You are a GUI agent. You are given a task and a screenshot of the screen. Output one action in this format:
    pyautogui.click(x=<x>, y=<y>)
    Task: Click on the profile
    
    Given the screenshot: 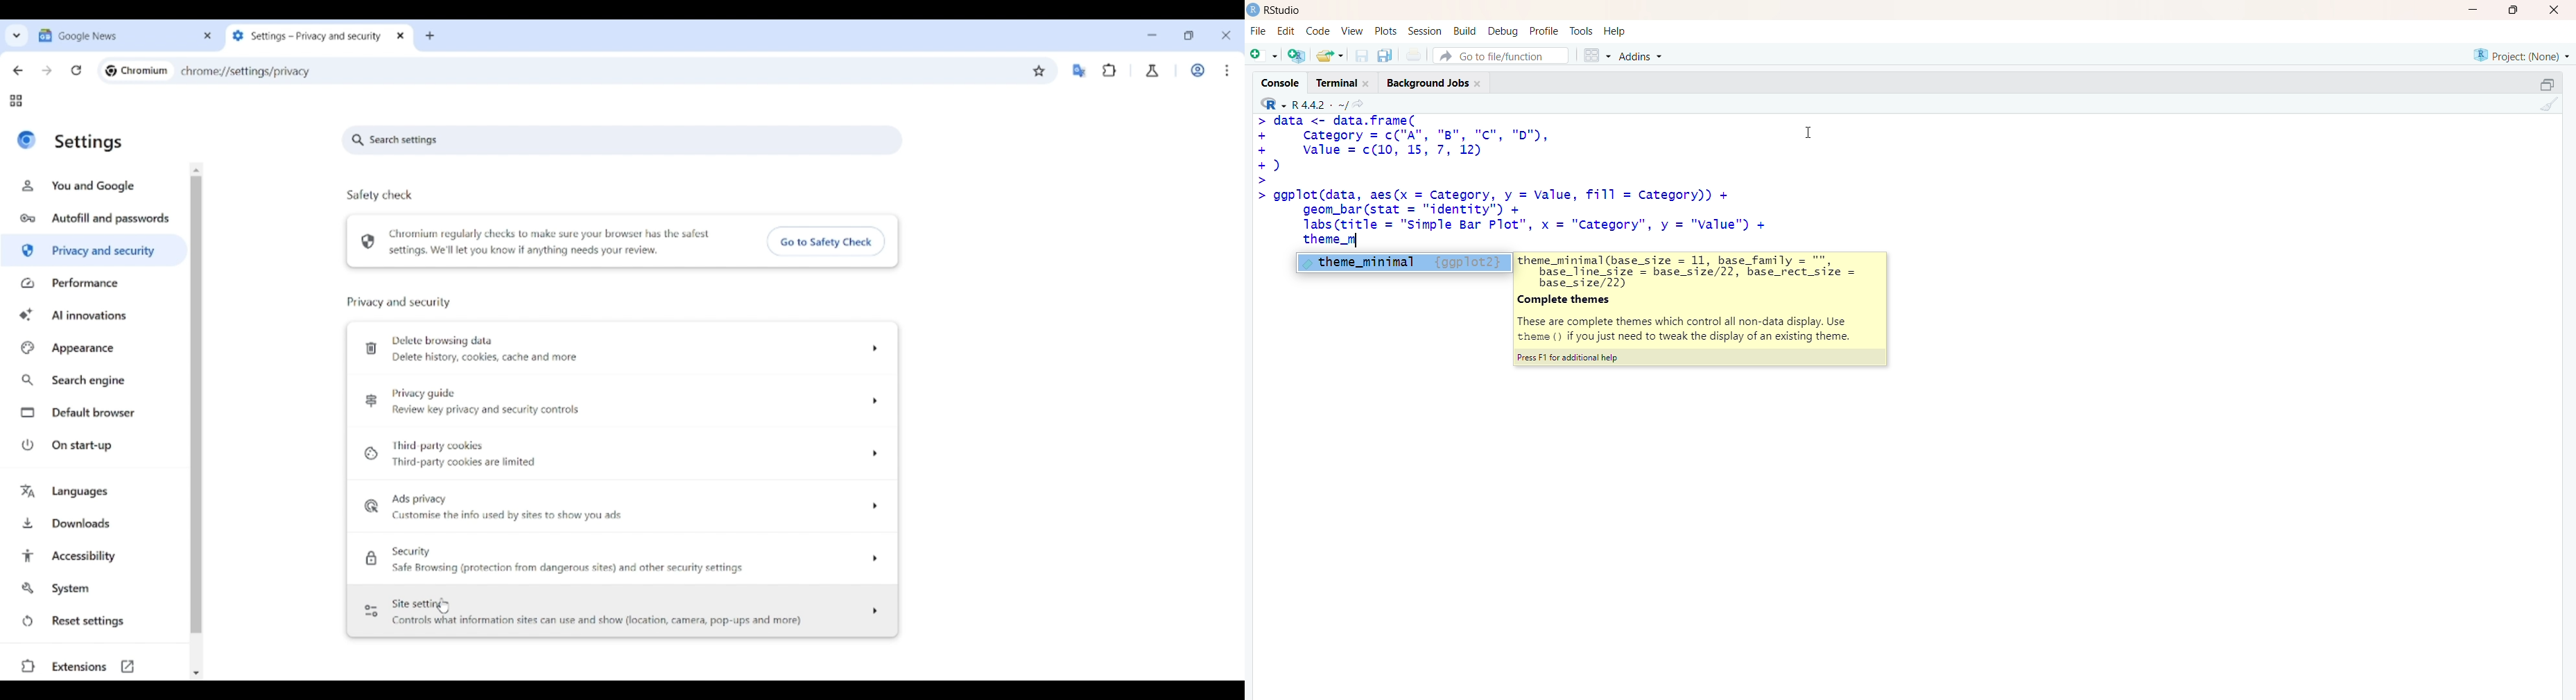 What is the action you would take?
    pyautogui.click(x=1543, y=32)
    